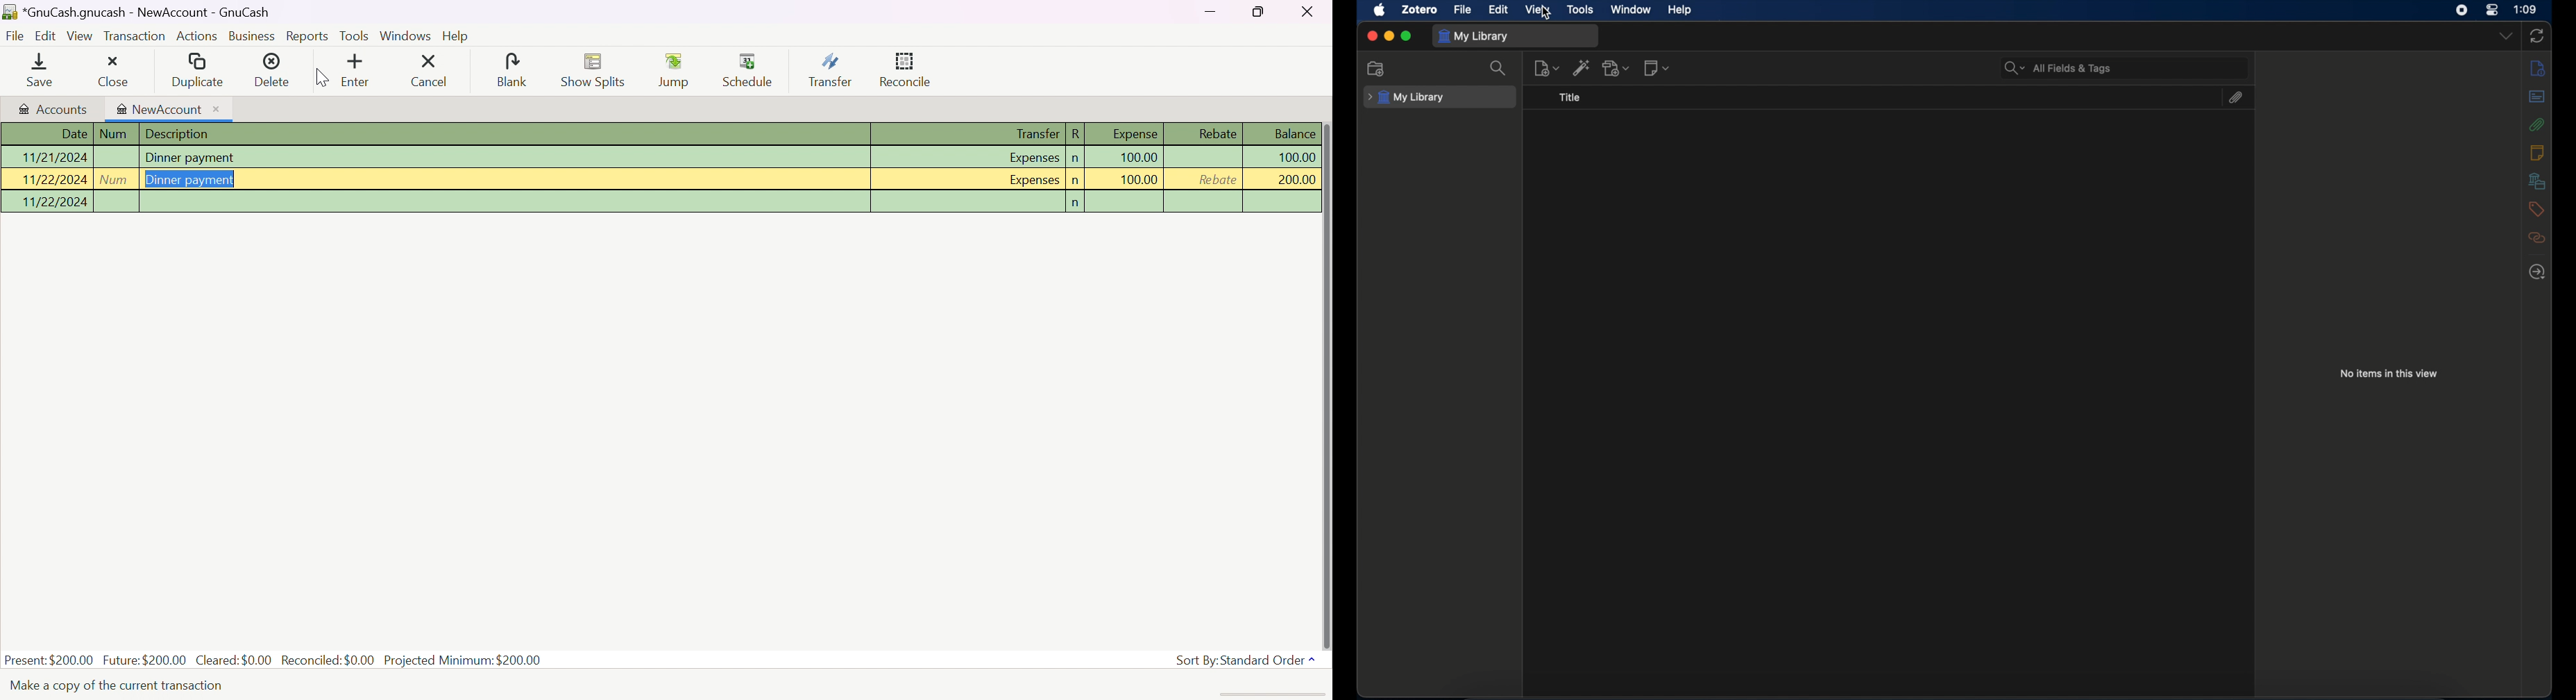 The width and height of the screenshot is (2576, 700). What do you see at coordinates (2538, 69) in the screenshot?
I see `info` at bounding box center [2538, 69].